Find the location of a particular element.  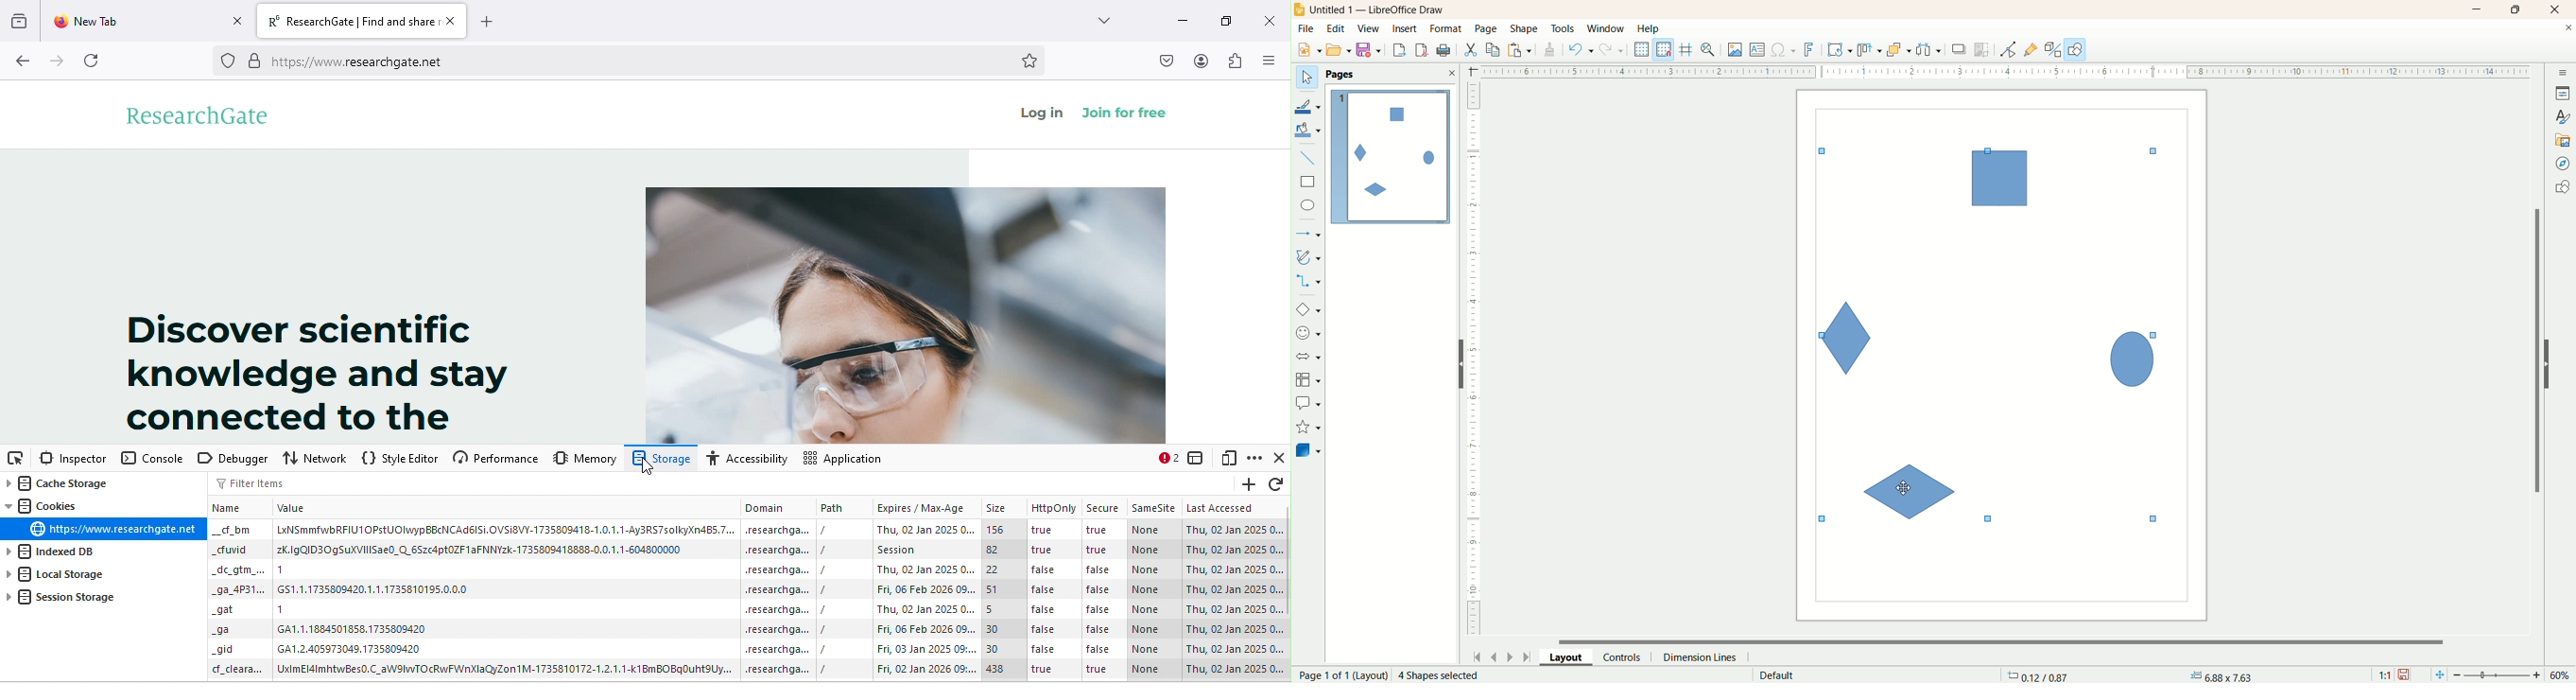

special character is located at coordinates (1784, 50).